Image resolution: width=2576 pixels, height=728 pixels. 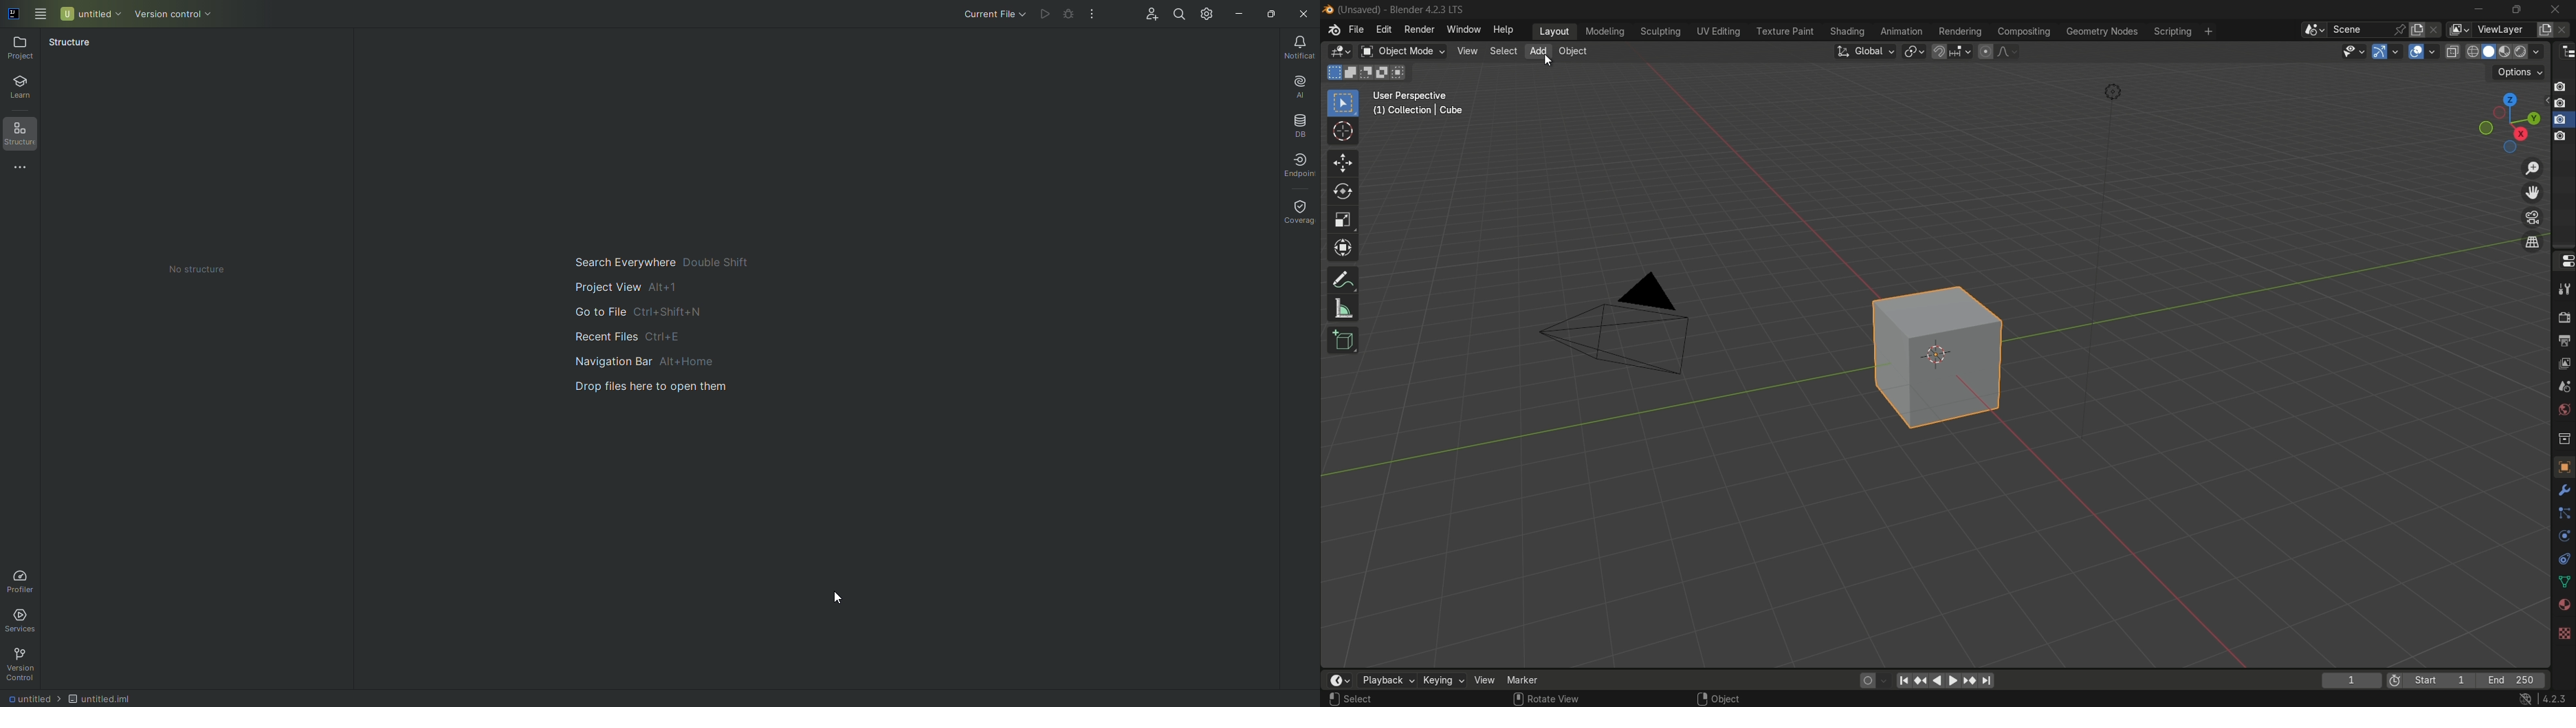 What do you see at coordinates (1344, 340) in the screenshot?
I see `add cube` at bounding box center [1344, 340].